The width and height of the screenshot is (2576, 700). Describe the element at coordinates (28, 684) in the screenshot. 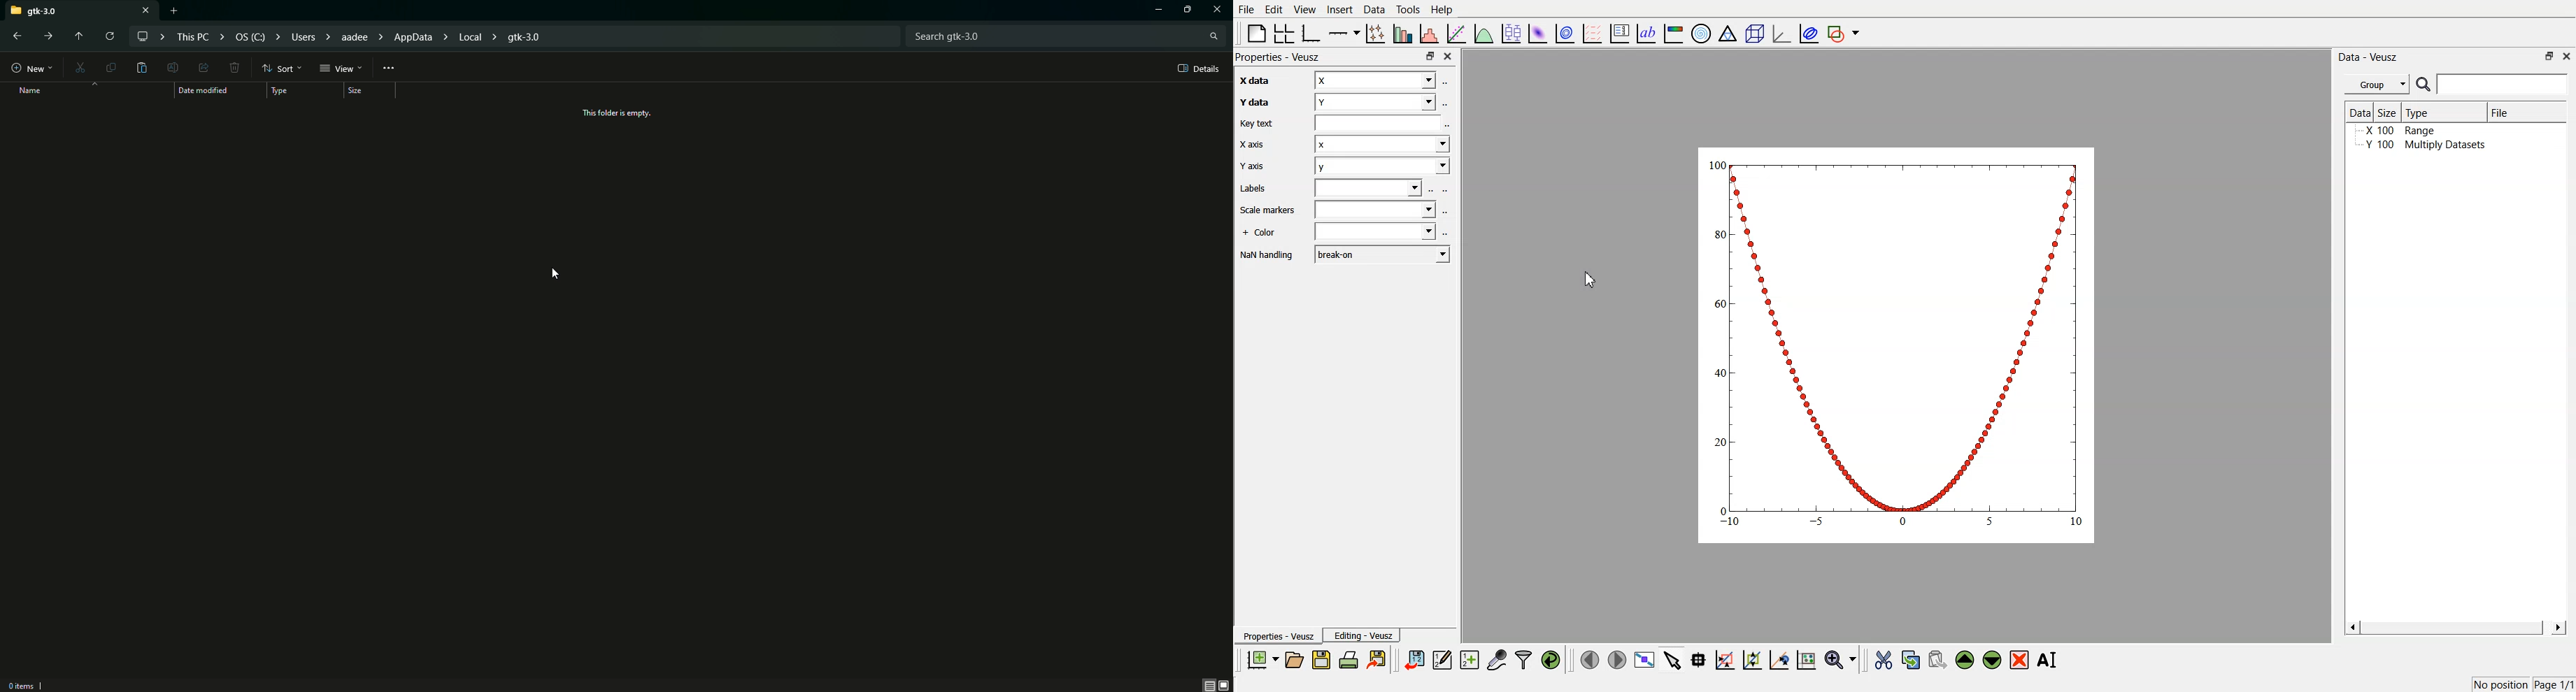

I see `0 Items` at that location.